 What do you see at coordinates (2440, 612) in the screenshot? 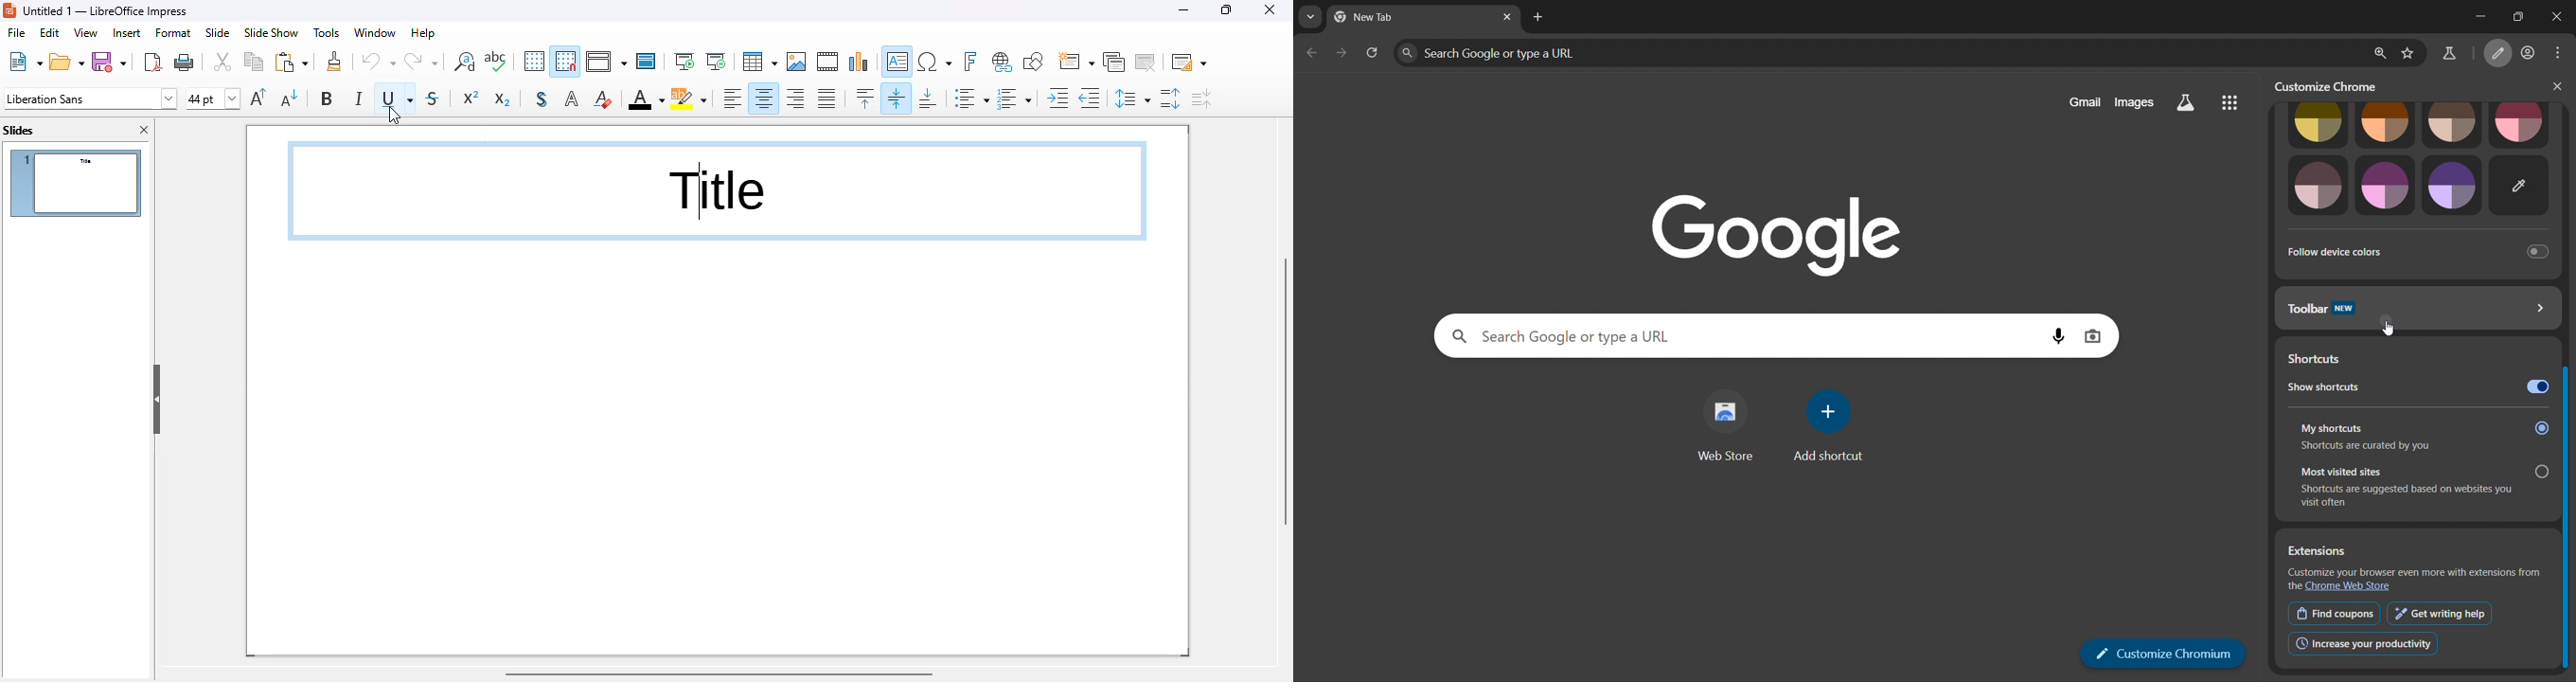
I see `get writing help` at bounding box center [2440, 612].